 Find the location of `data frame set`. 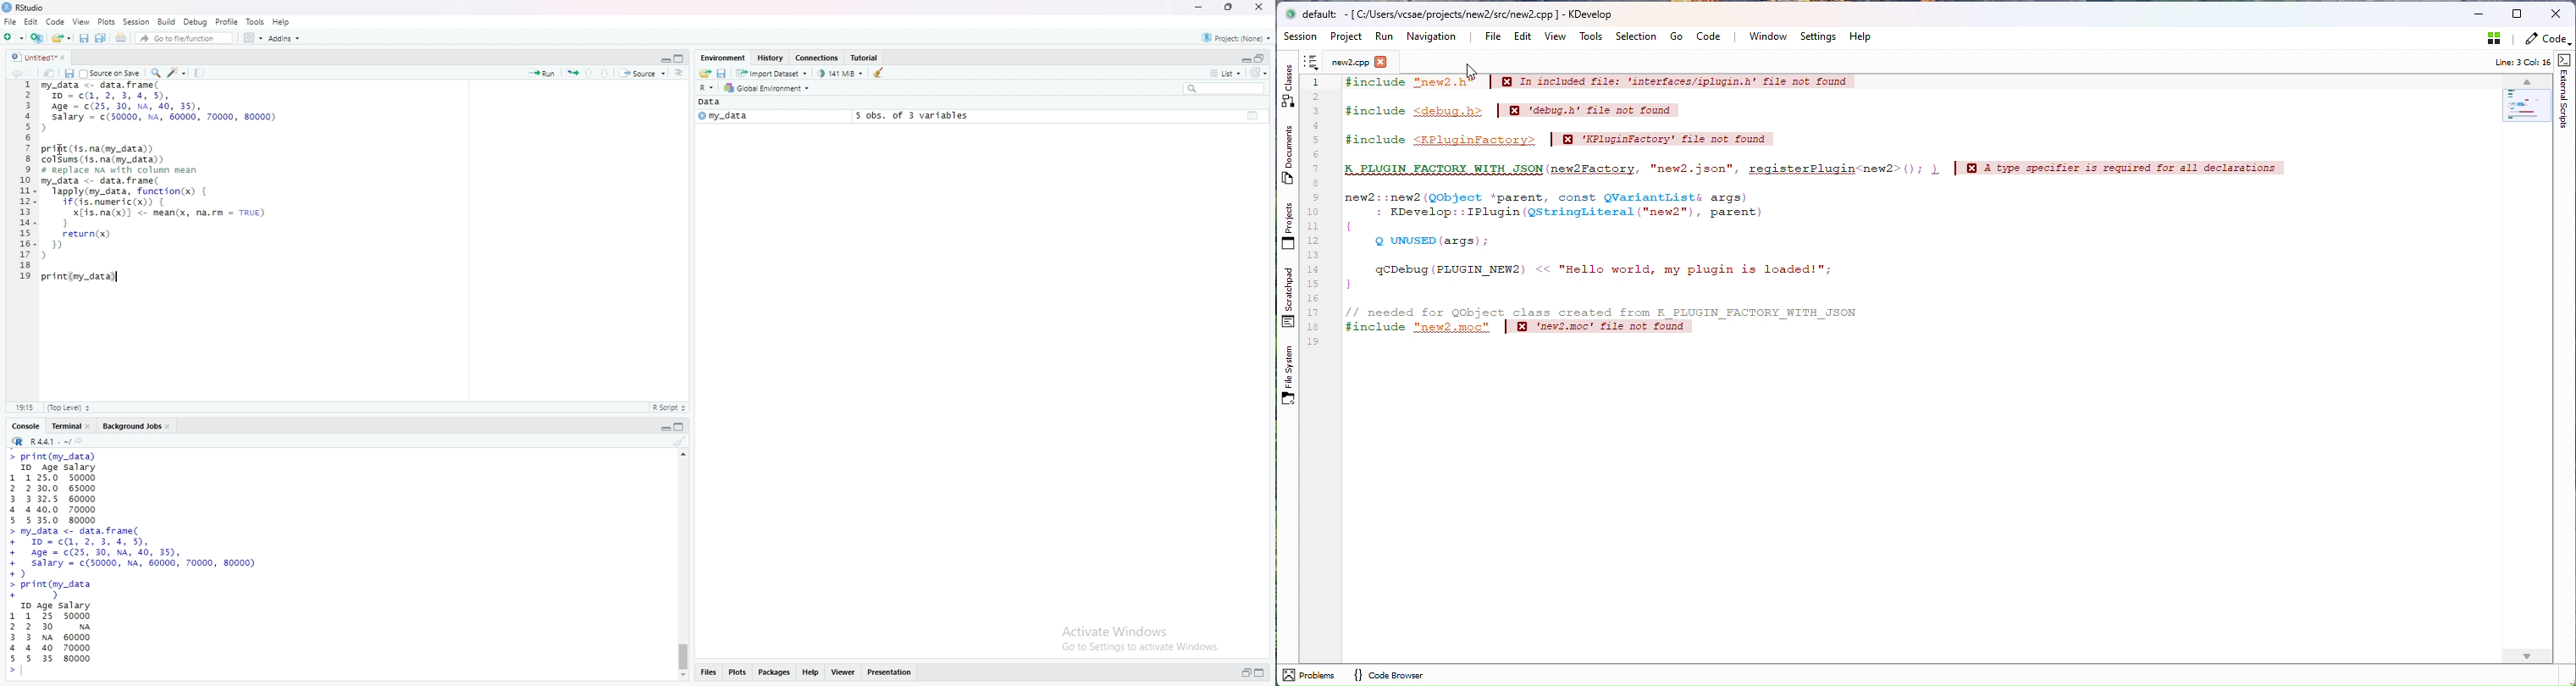

data frame set is located at coordinates (136, 564).